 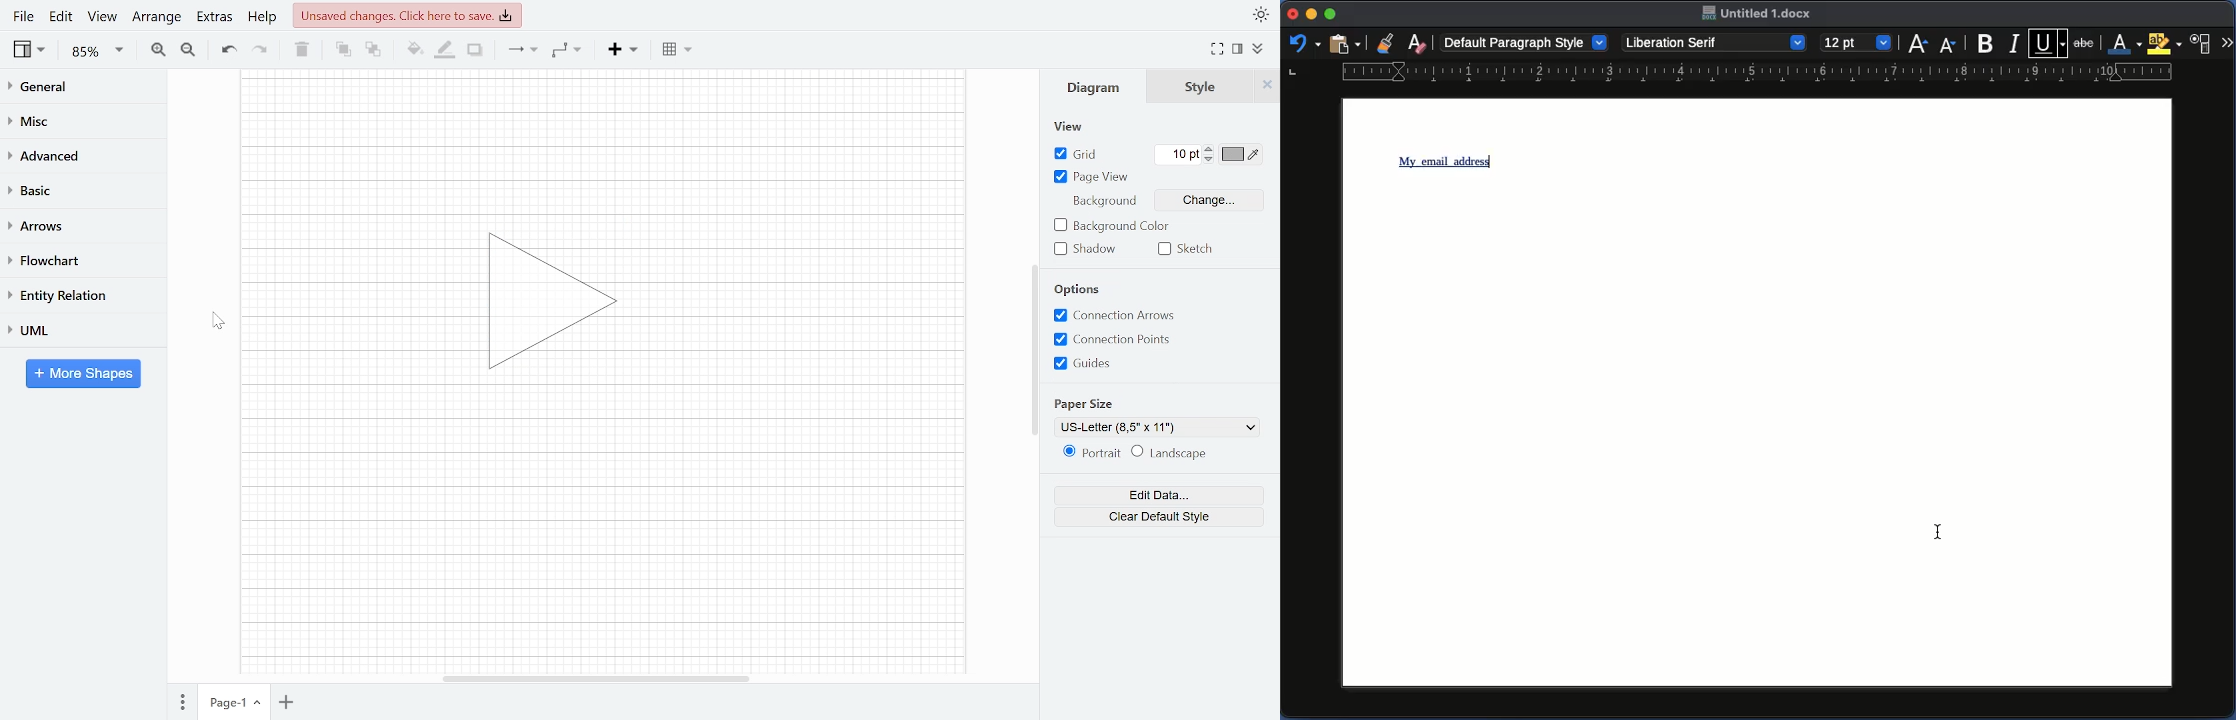 What do you see at coordinates (1093, 365) in the screenshot?
I see `Guides.` at bounding box center [1093, 365].